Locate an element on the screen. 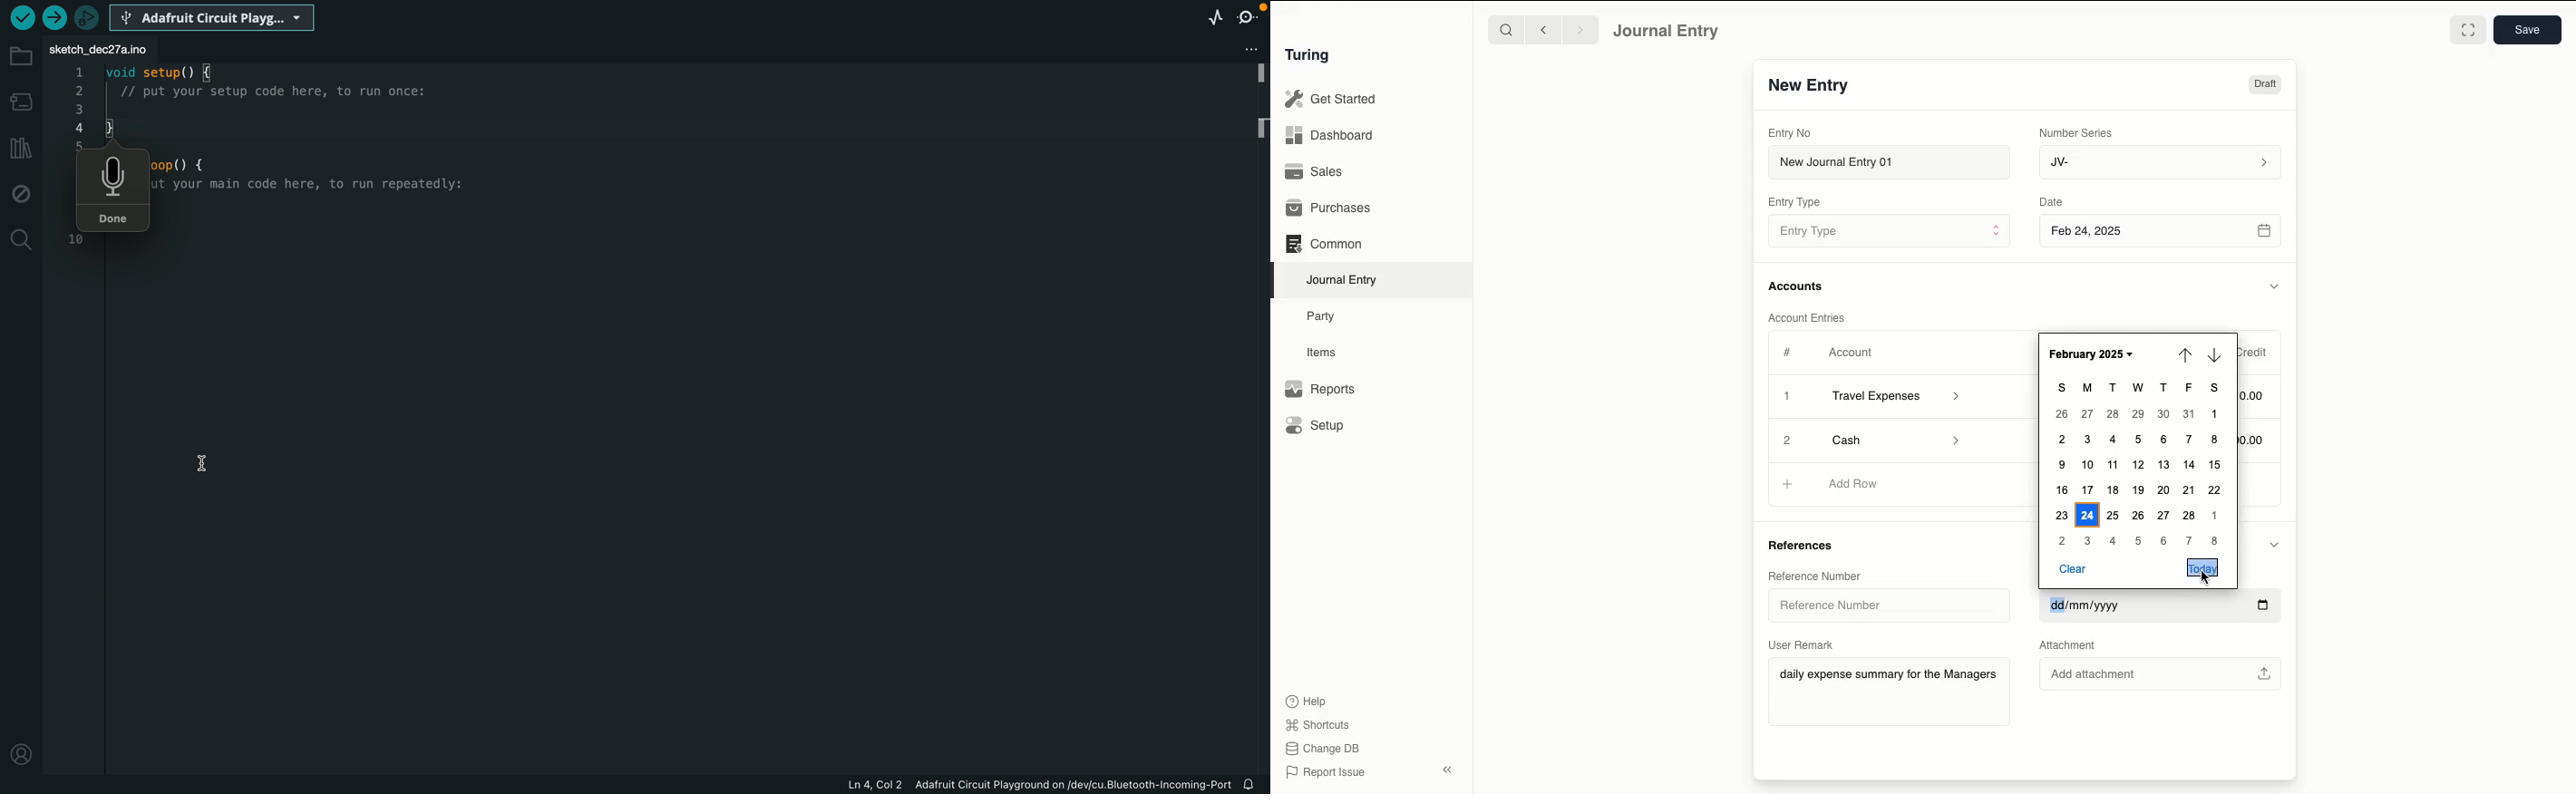  Accounts is located at coordinates (1797, 286).